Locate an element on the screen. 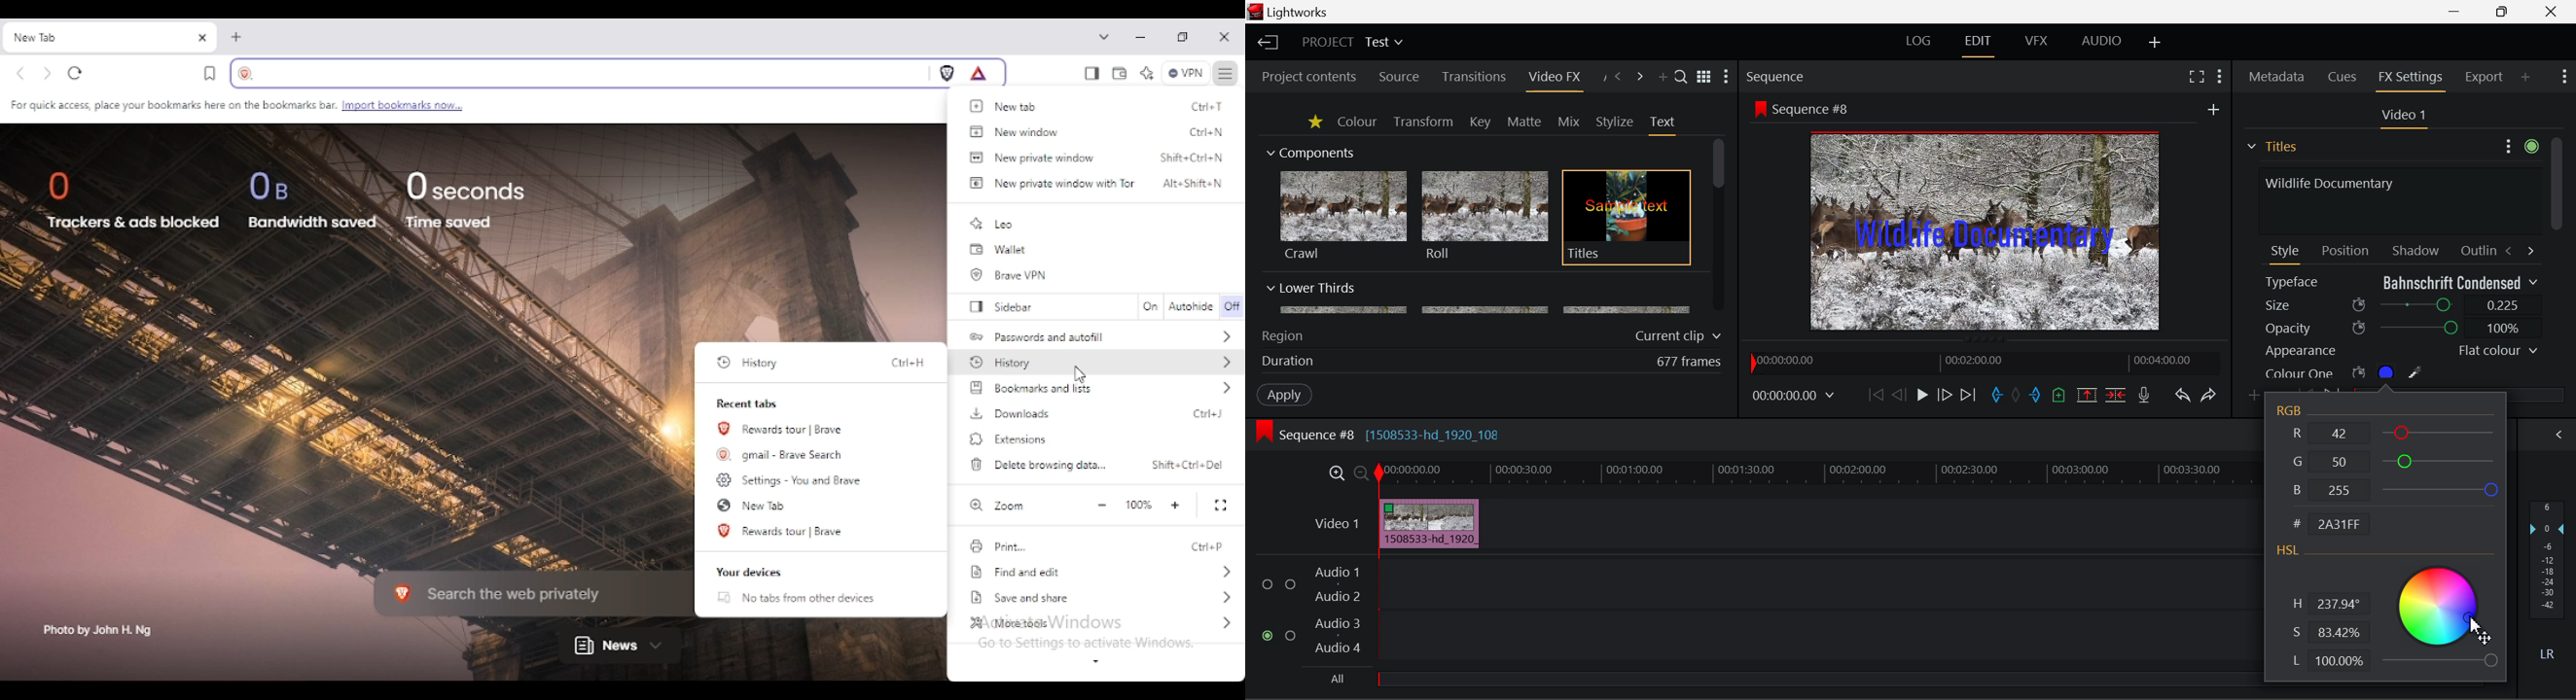 The height and width of the screenshot is (700, 2576). icon is located at coordinates (1759, 108).